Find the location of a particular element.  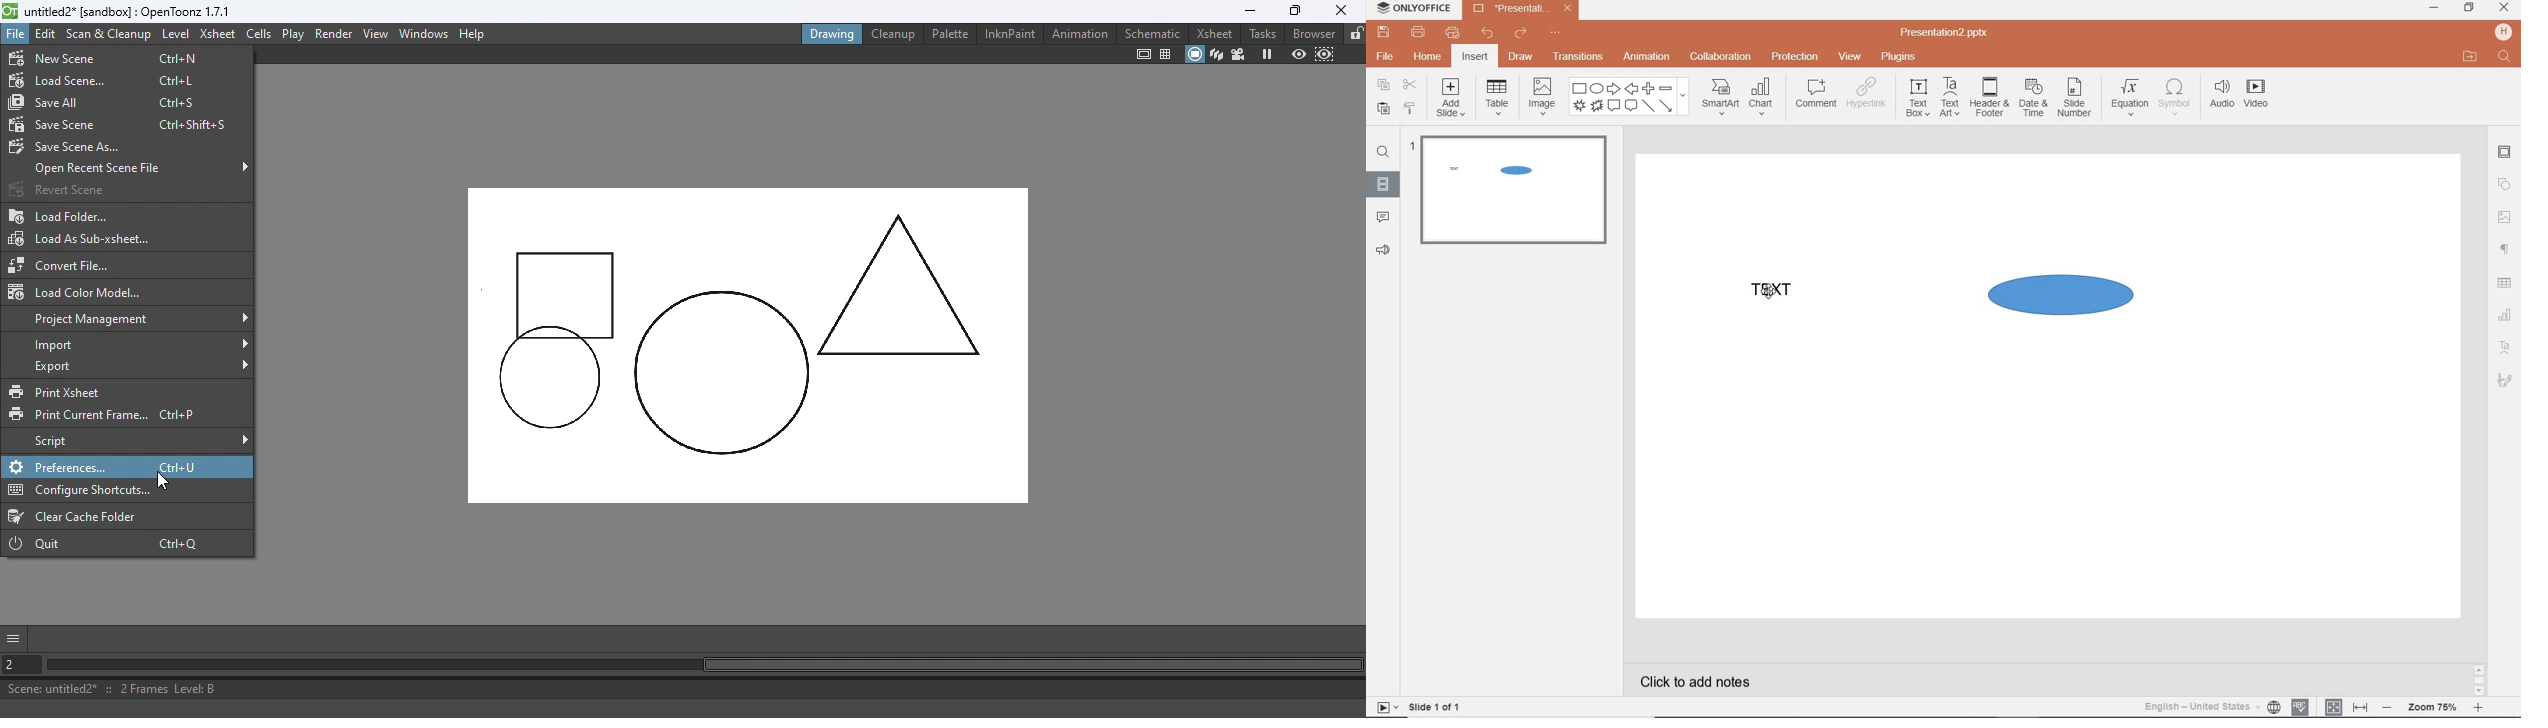

collaboration is located at coordinates (1719, 58).